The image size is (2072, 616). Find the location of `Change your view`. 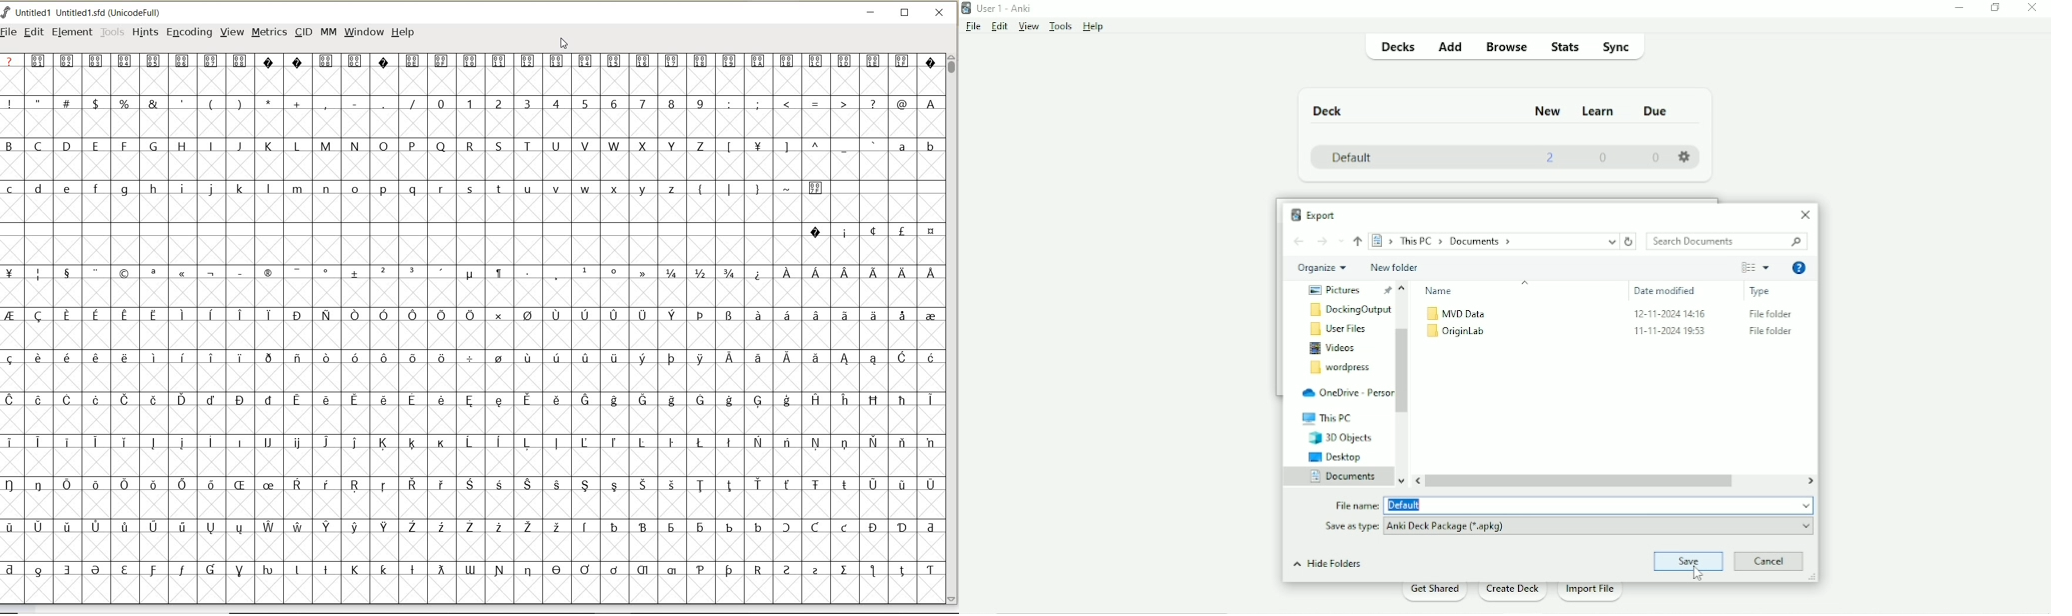

Change your view is located at coordinates (1743, 267).